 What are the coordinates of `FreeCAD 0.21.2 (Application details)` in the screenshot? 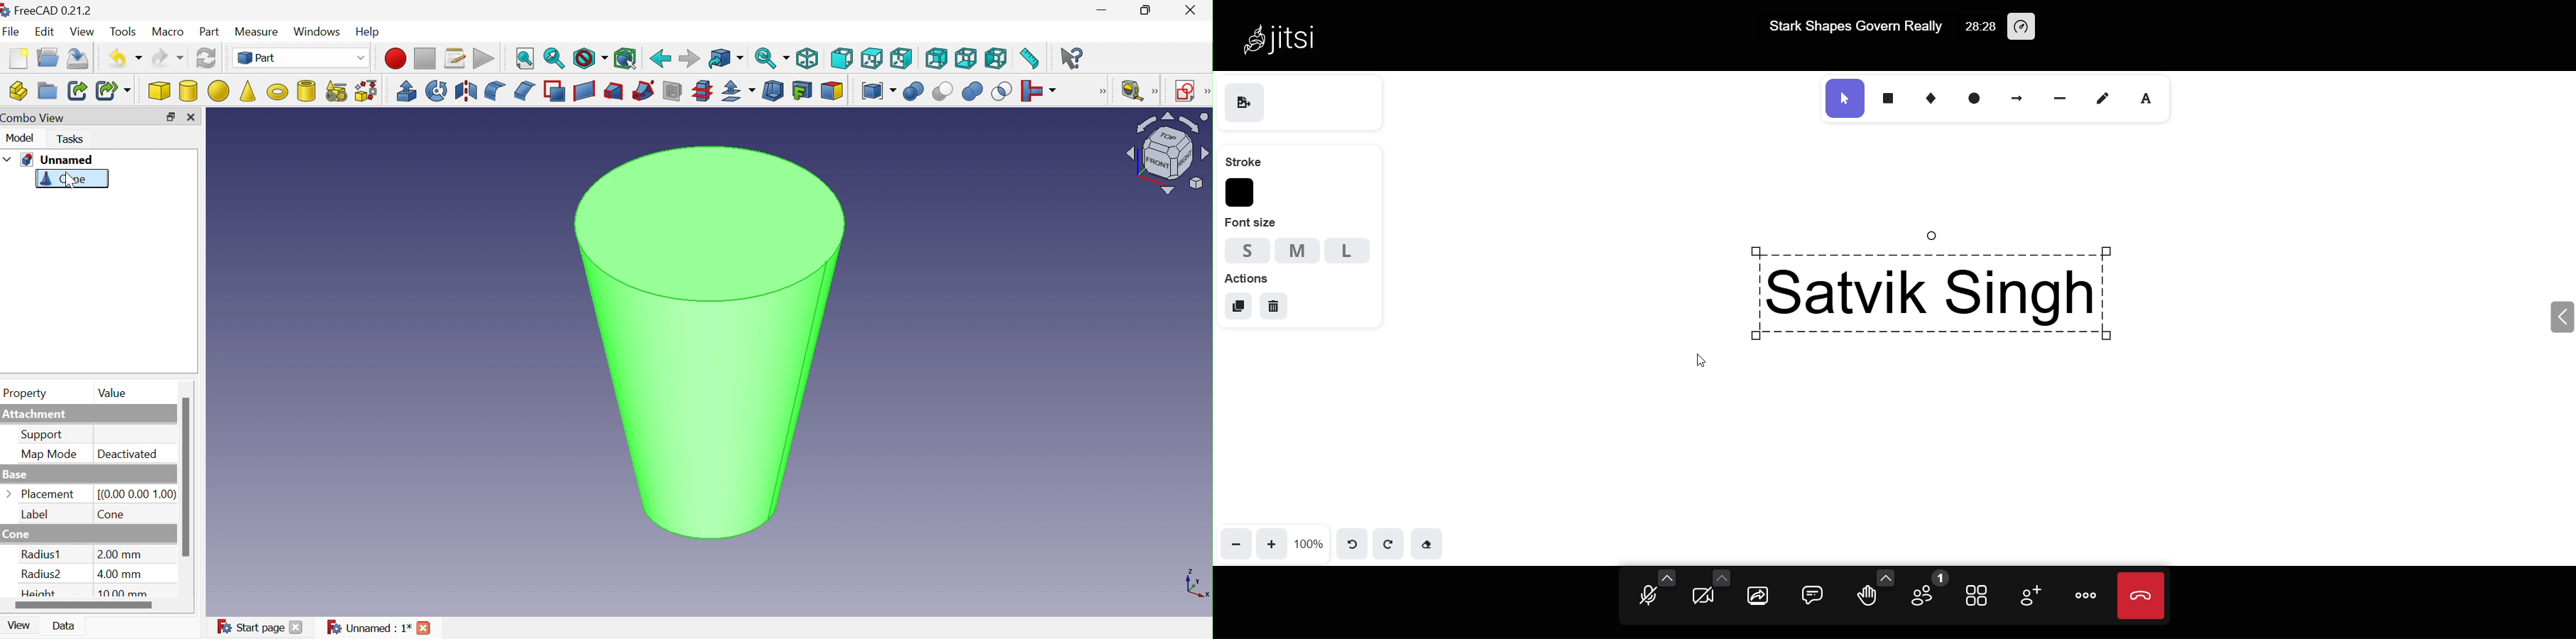 It's located at (47, 11).